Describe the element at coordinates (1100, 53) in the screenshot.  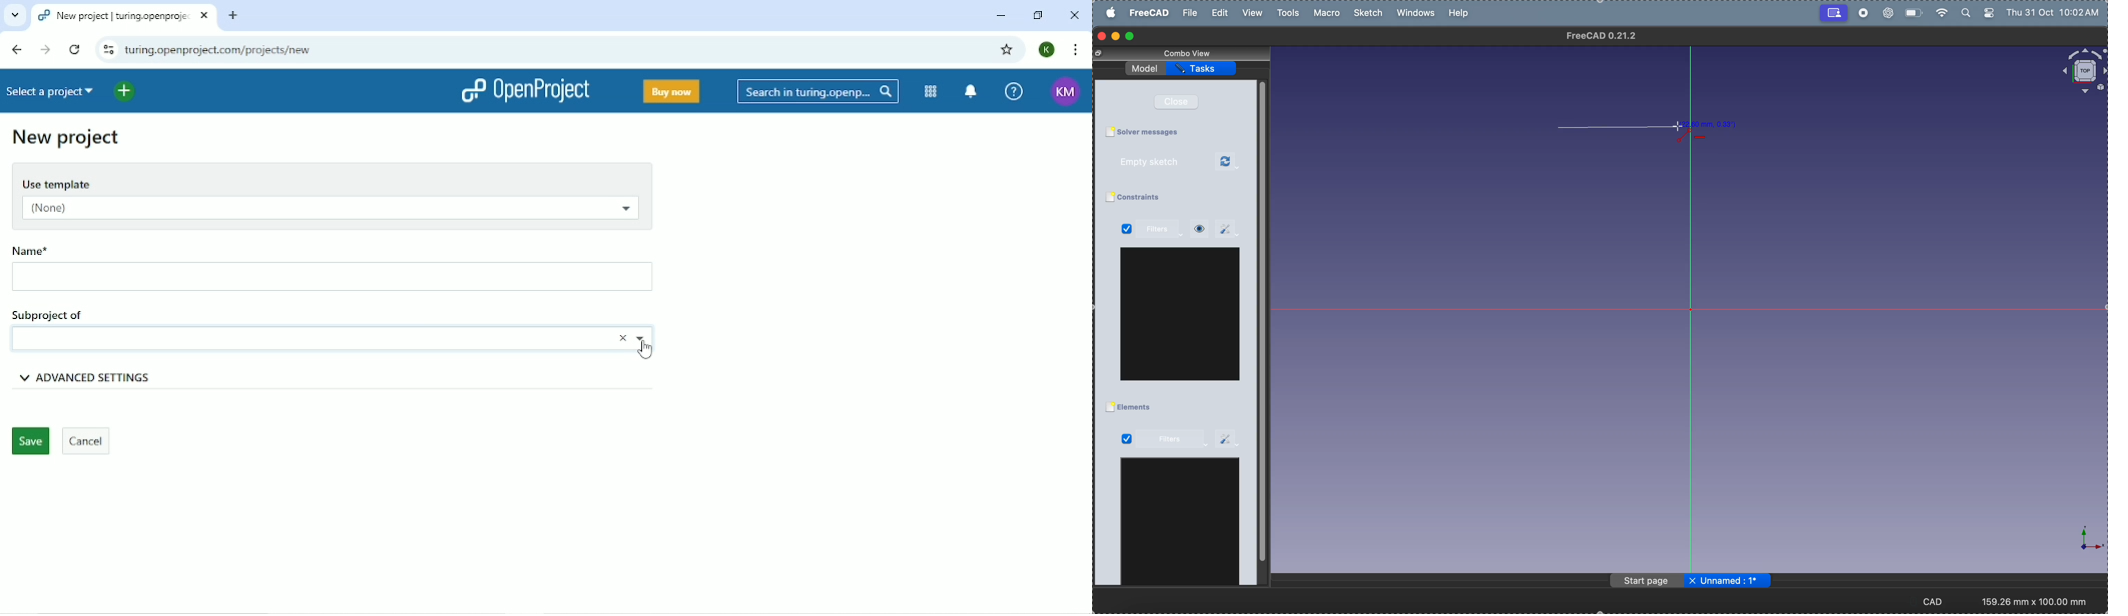
I see `Change view` at that location.